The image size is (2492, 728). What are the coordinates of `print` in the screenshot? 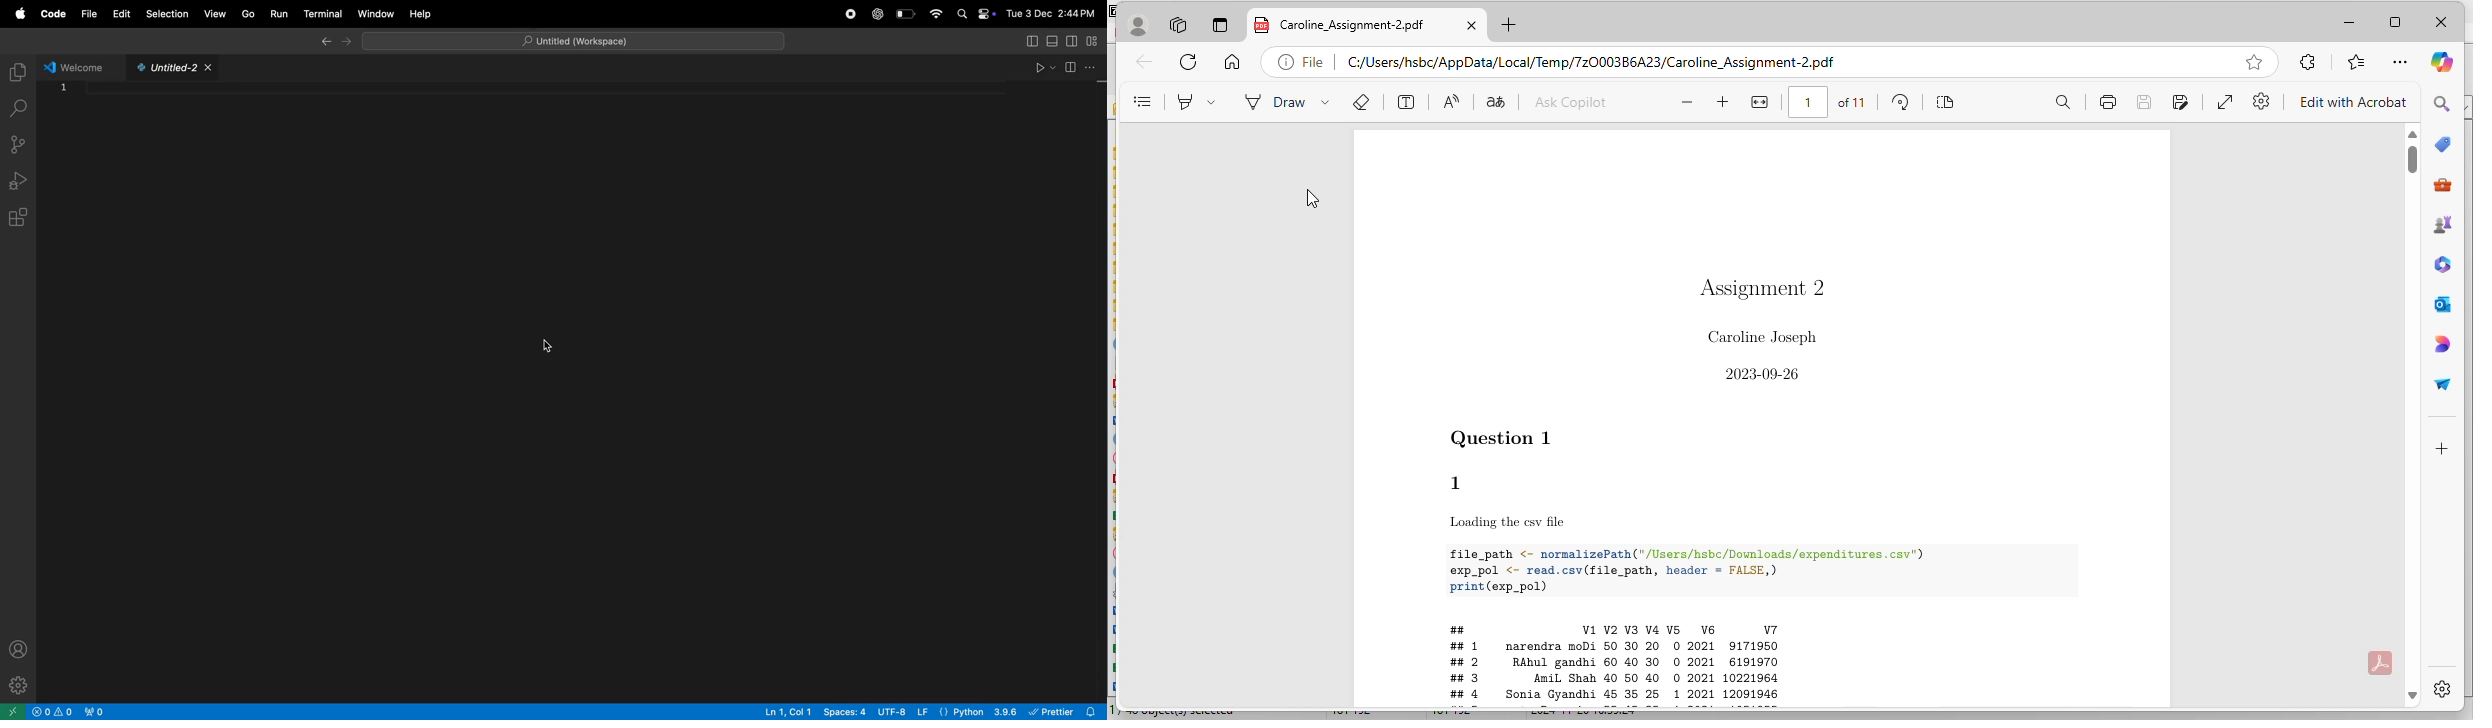 It's located at (2109, 101).